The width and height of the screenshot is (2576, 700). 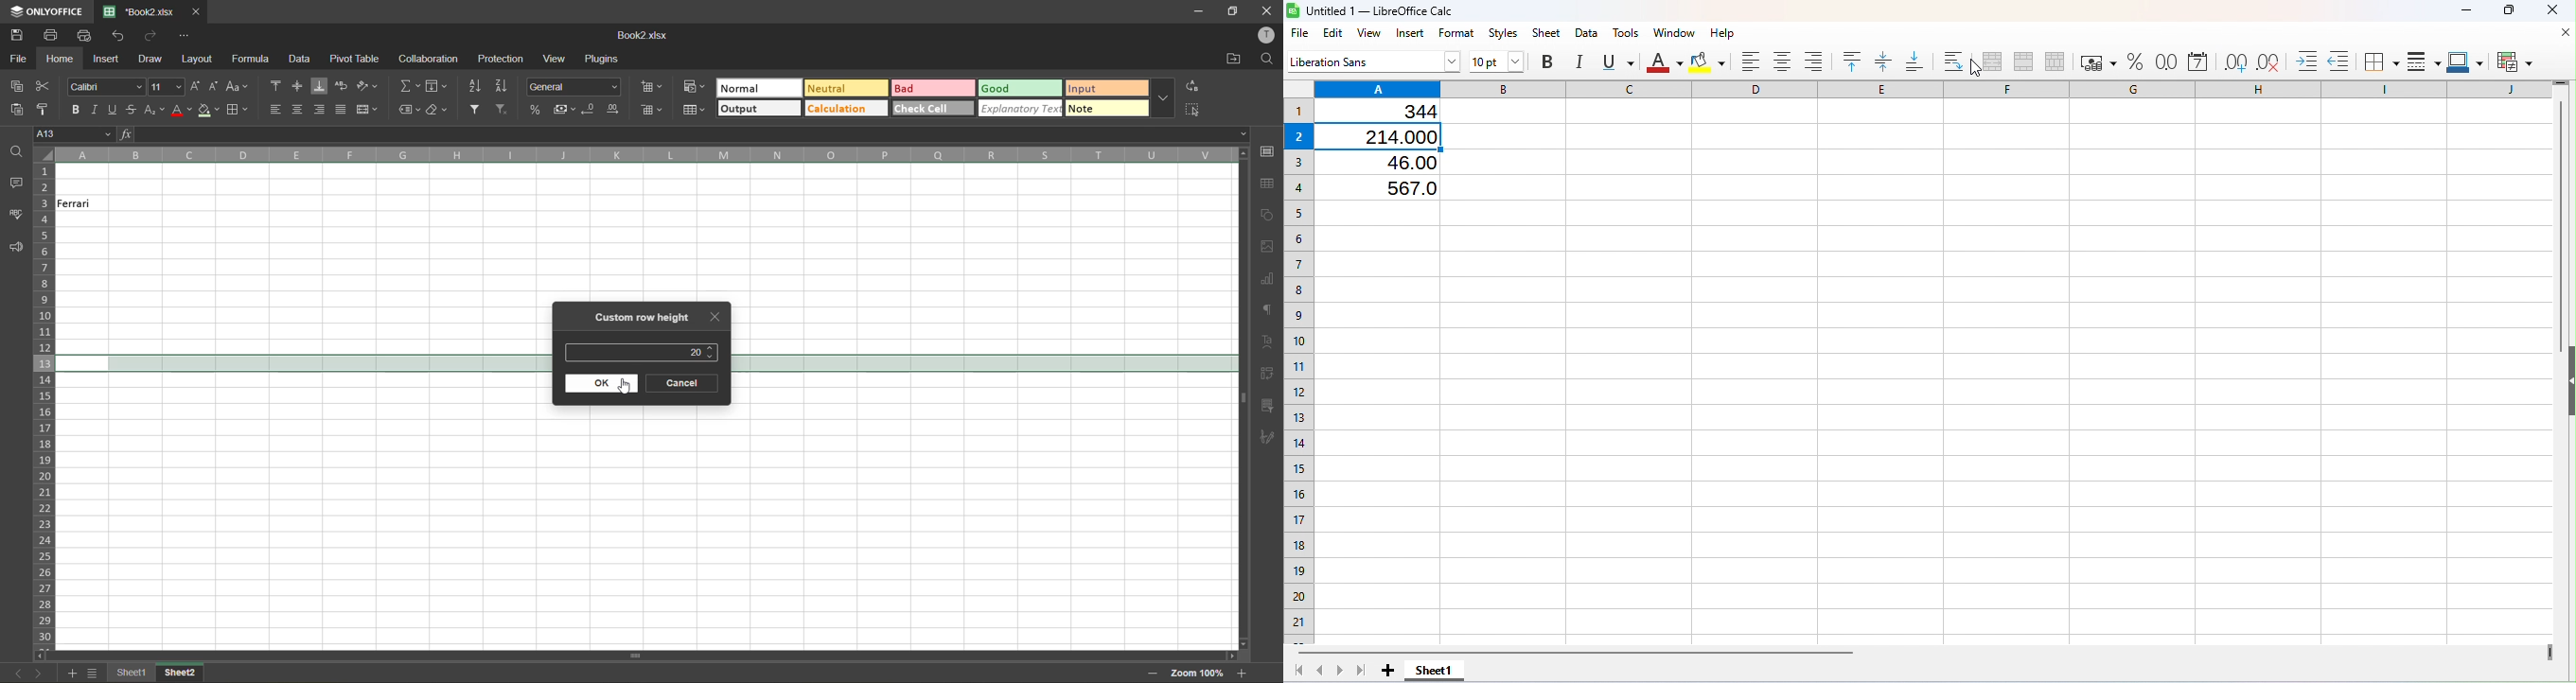 What do you see at coordinates (320, 86) in the screenshot?
I see `align bottom` at bounding box center [320, 86].